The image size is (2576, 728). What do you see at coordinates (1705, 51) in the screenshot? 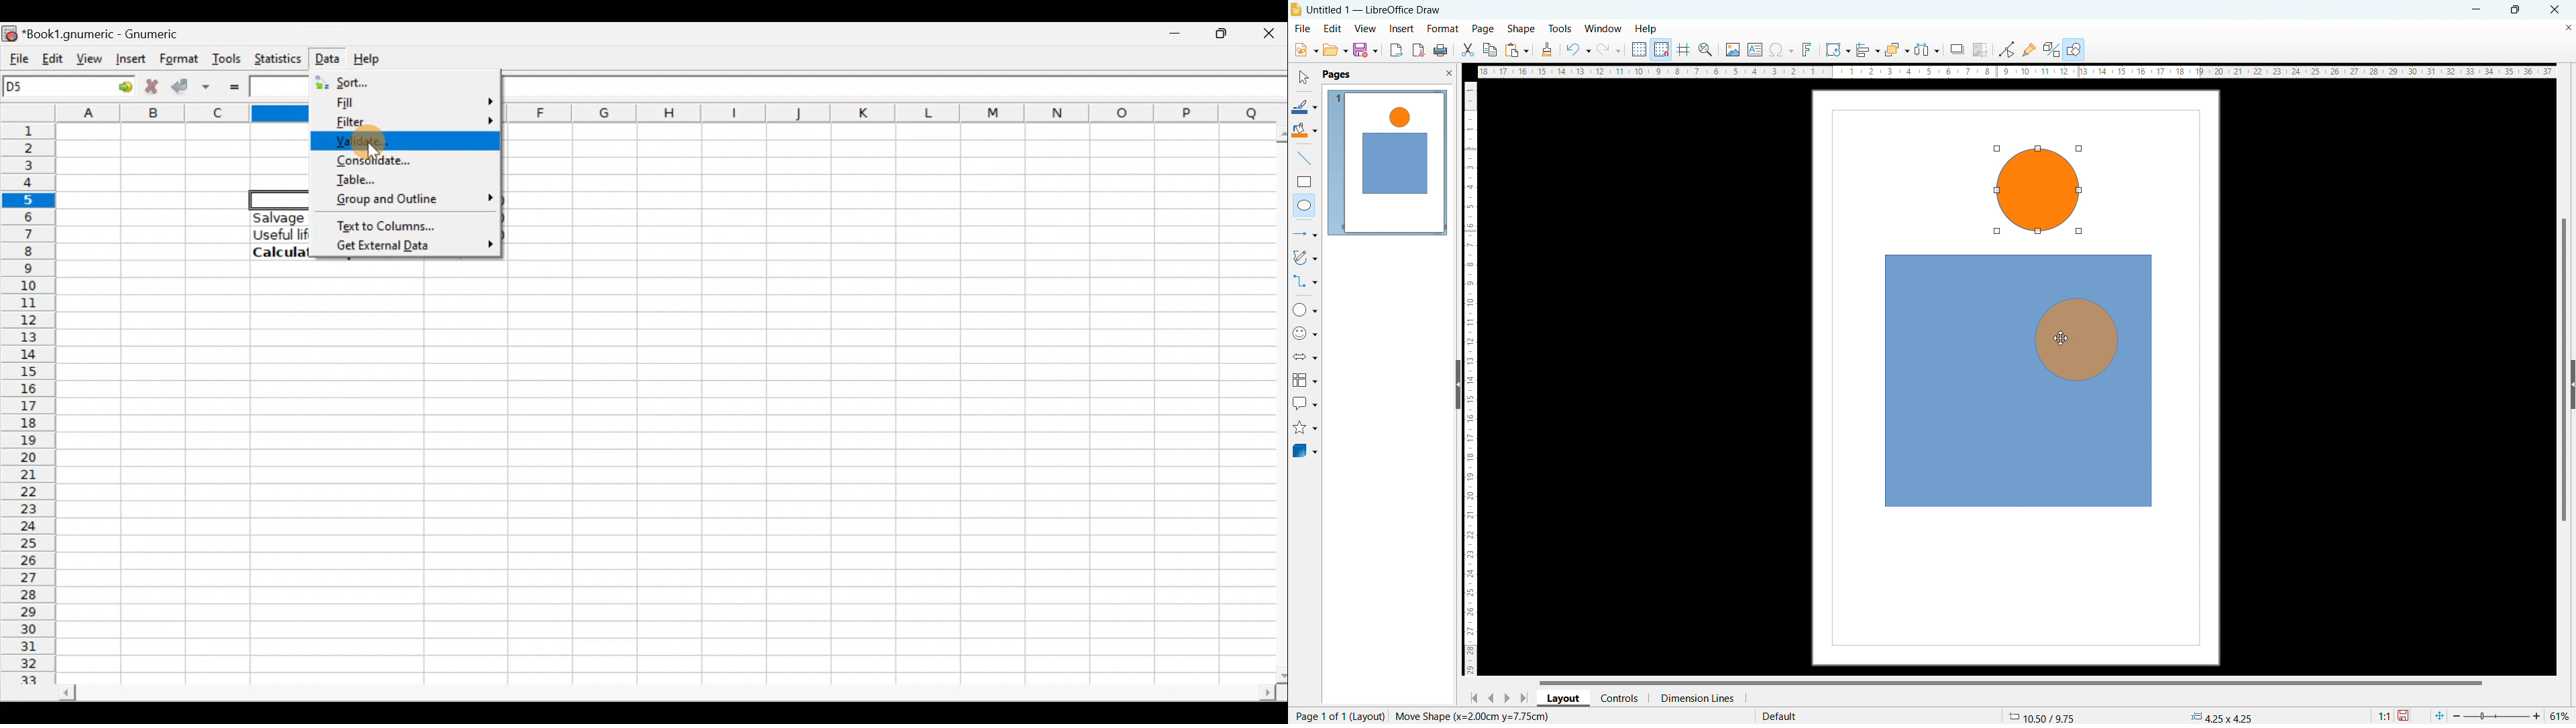
I see `zoom and pan` at bounding box center [1705, 51].